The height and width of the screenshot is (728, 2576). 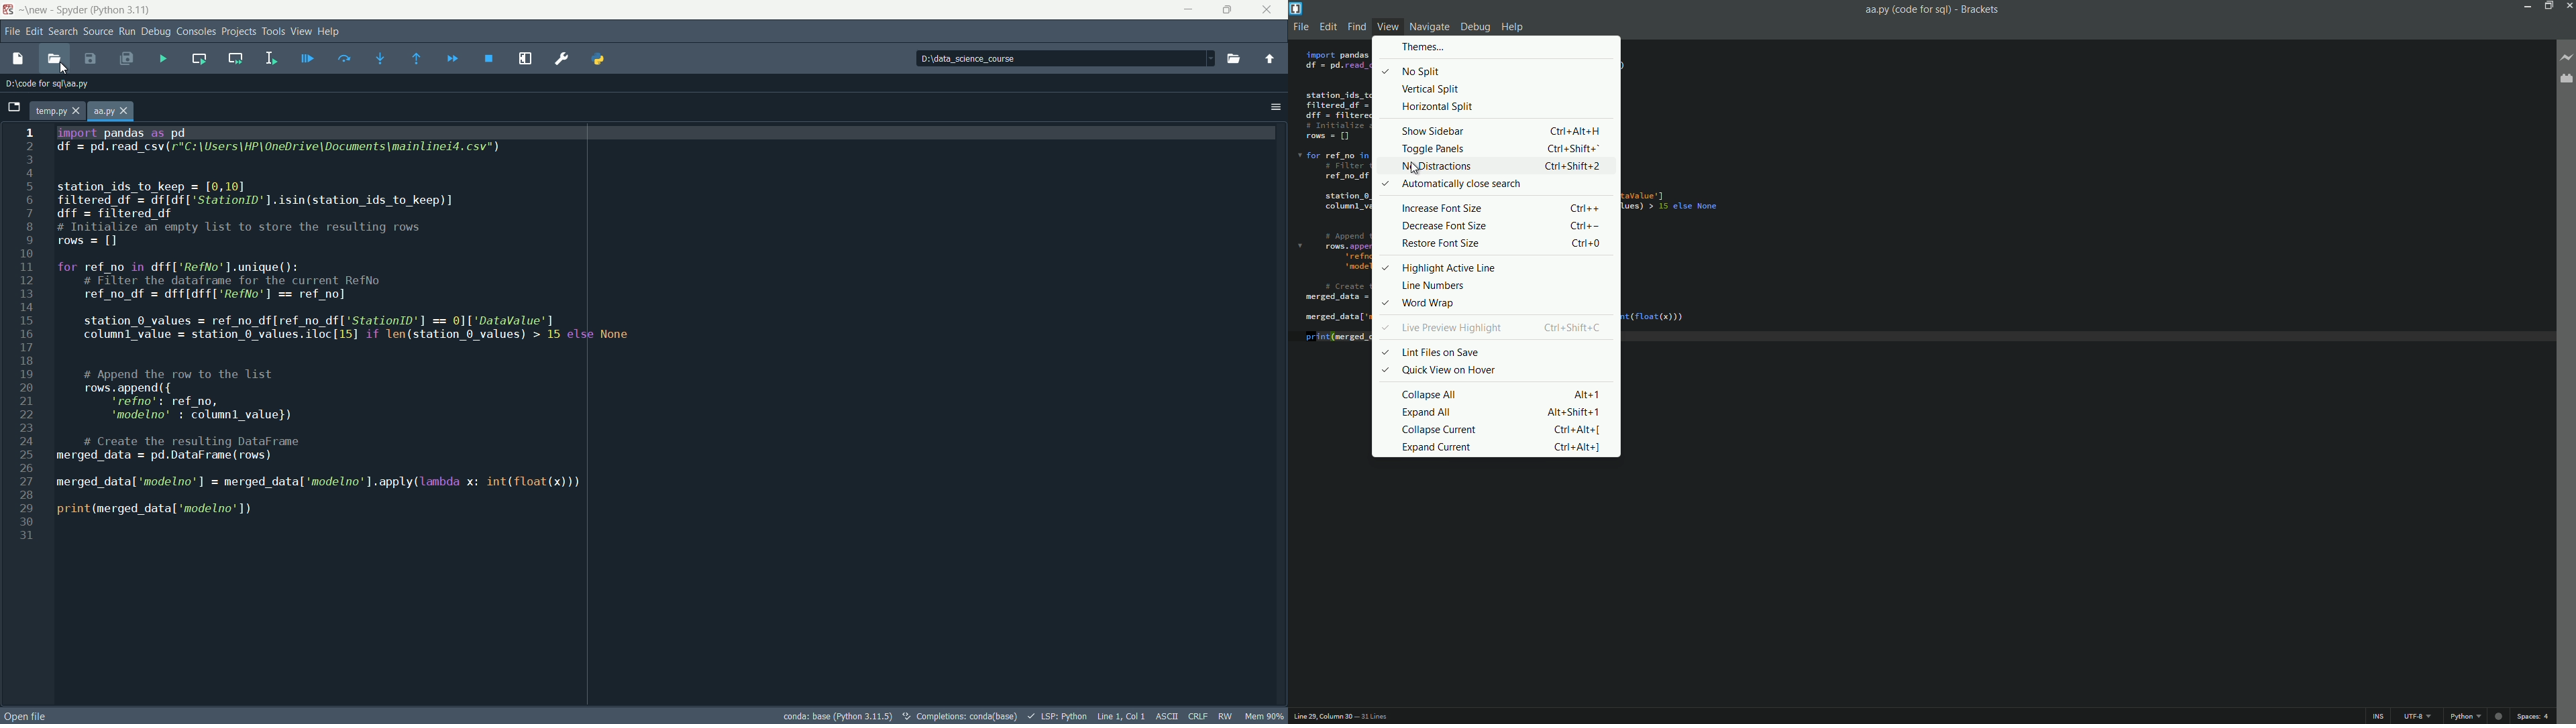 I want to click on app name, so click(x=103, y=9).